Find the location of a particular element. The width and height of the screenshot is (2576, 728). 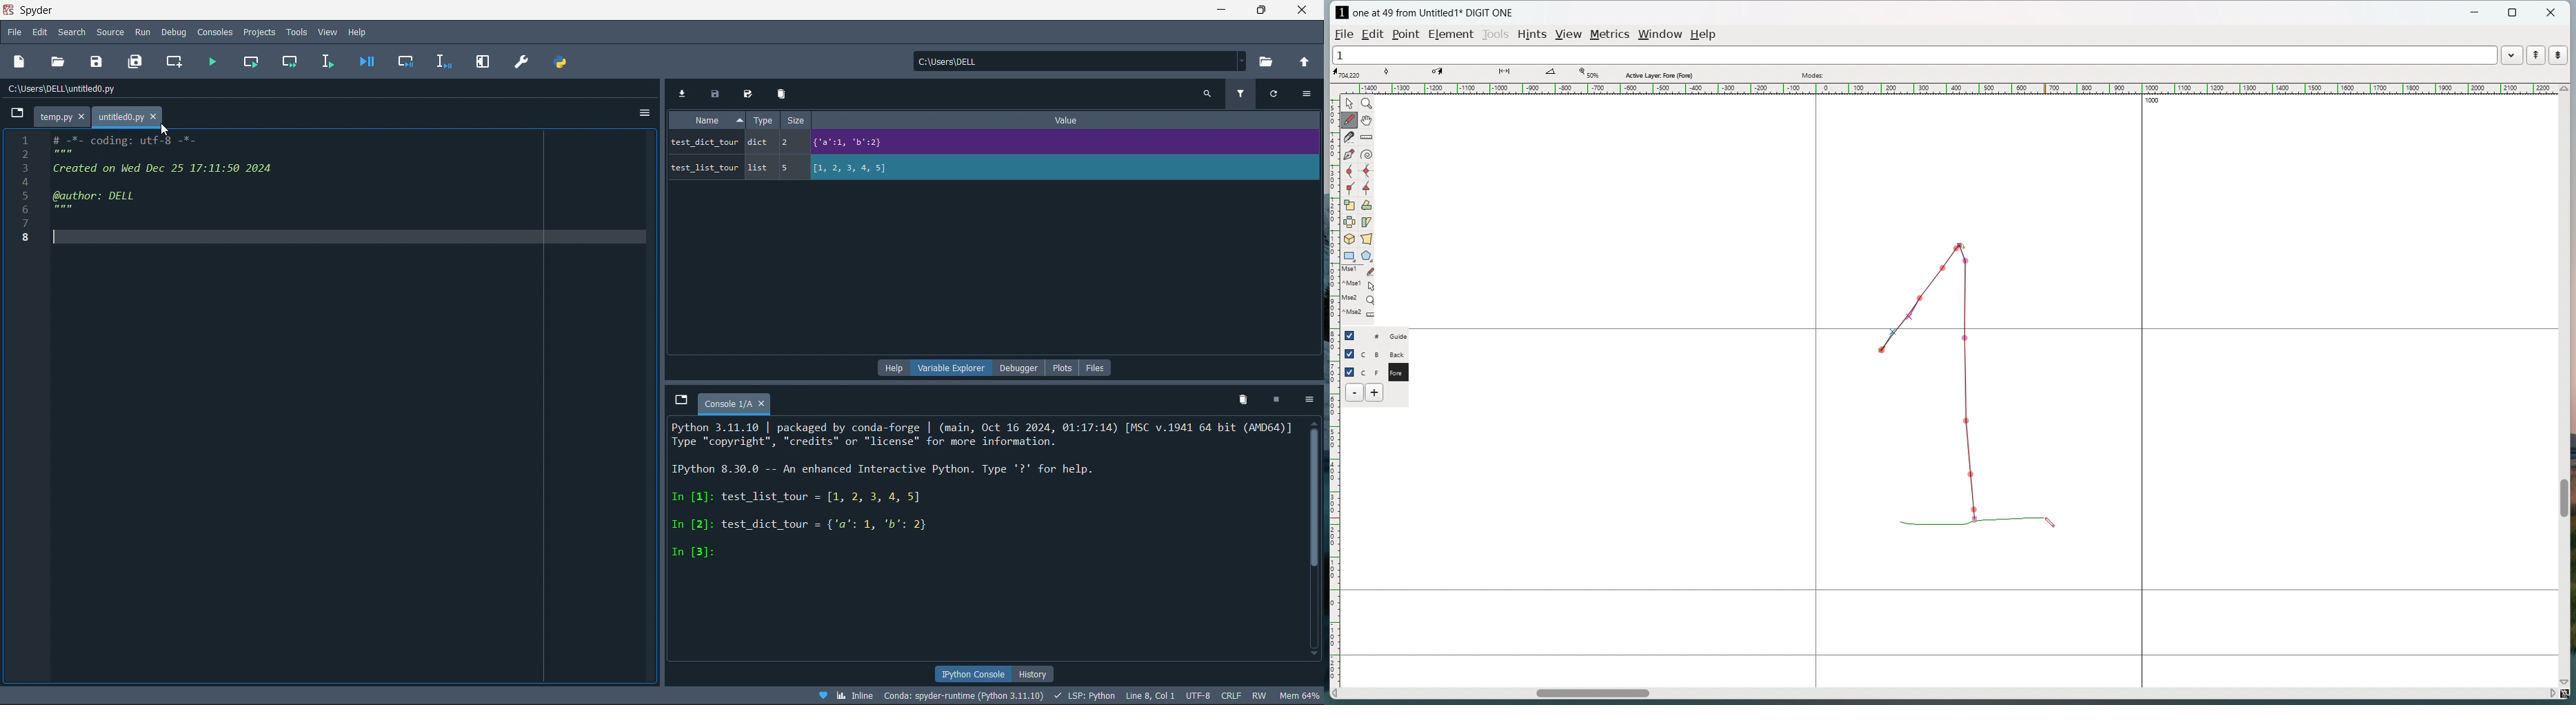

help is located at coordinates (357, 31).